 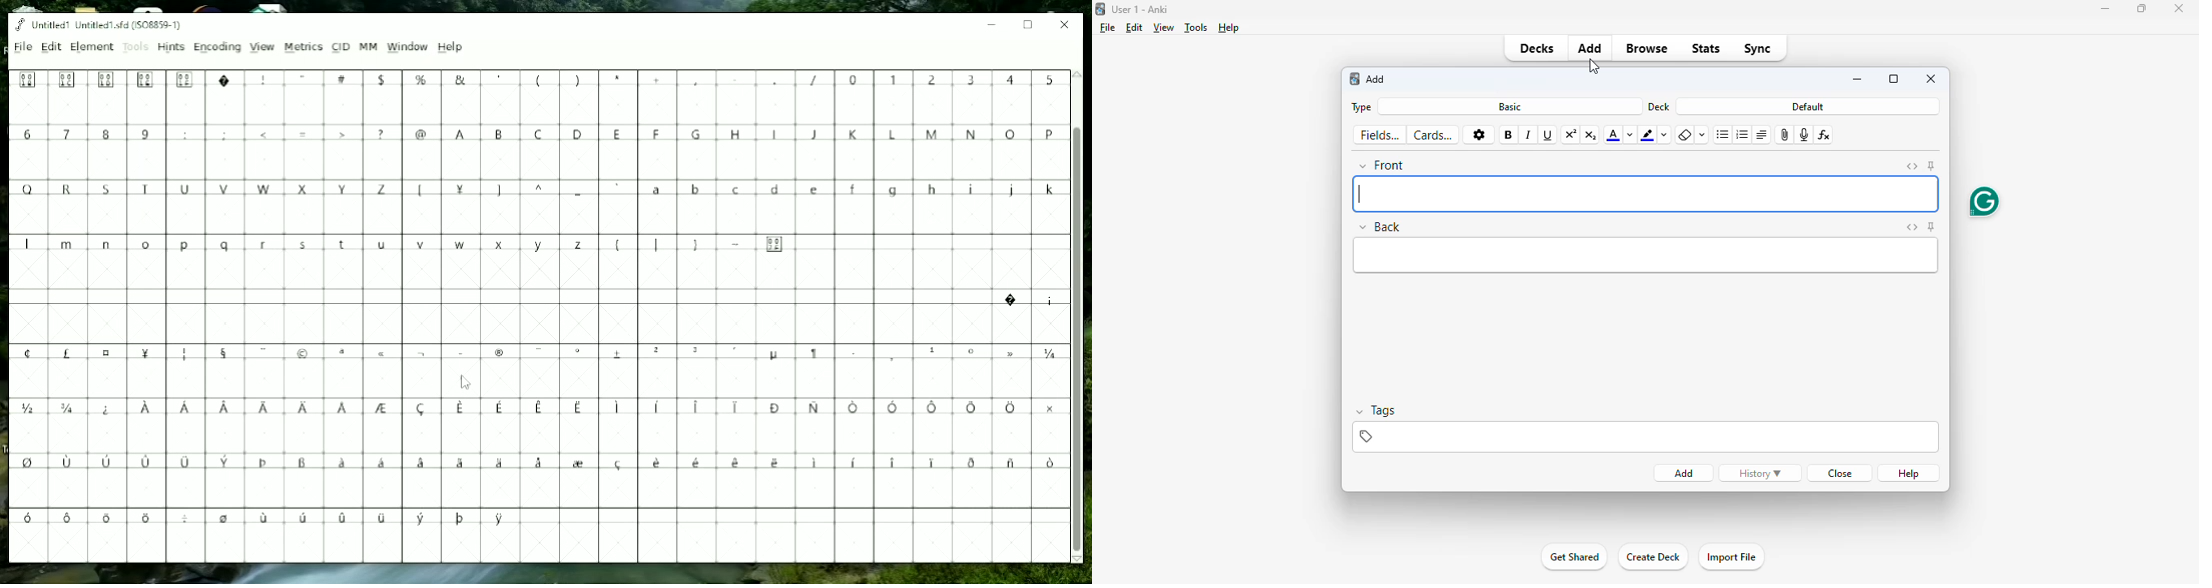 I want to click on tools, so click(x=1197, y=28).